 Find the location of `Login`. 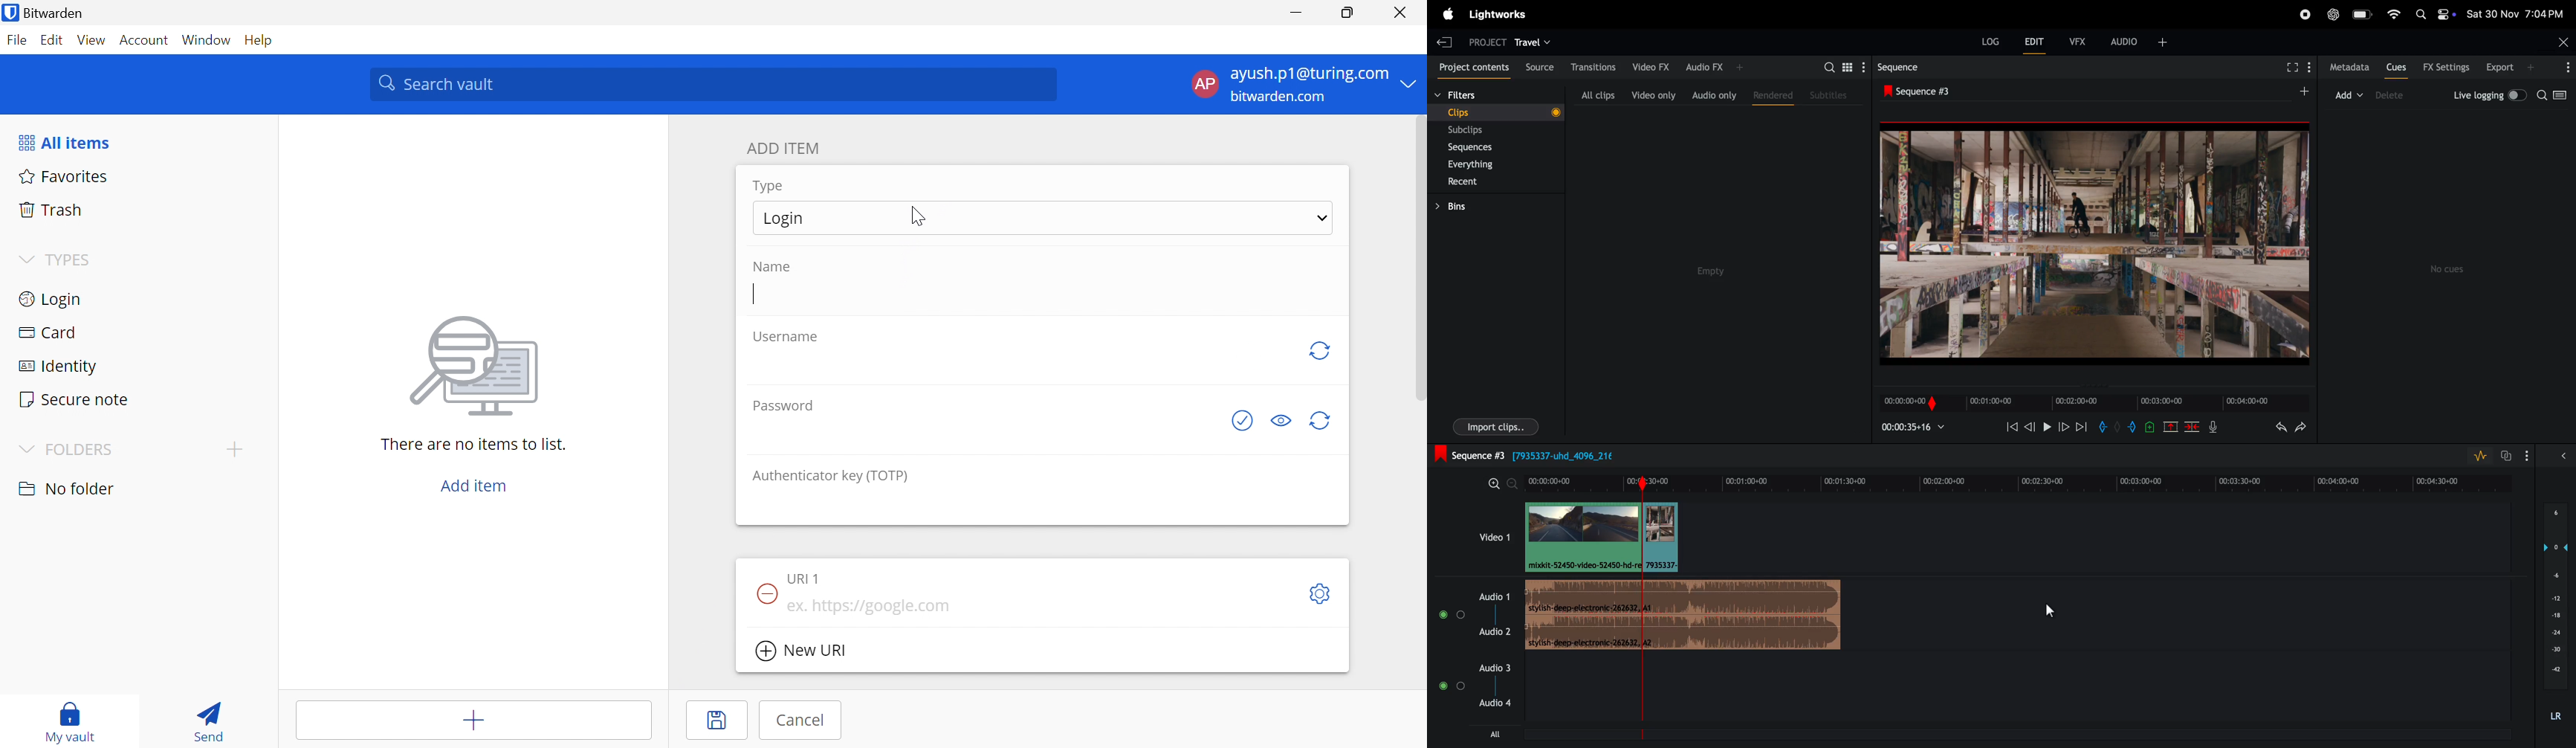

Login is located at coordinates (1043, 218).